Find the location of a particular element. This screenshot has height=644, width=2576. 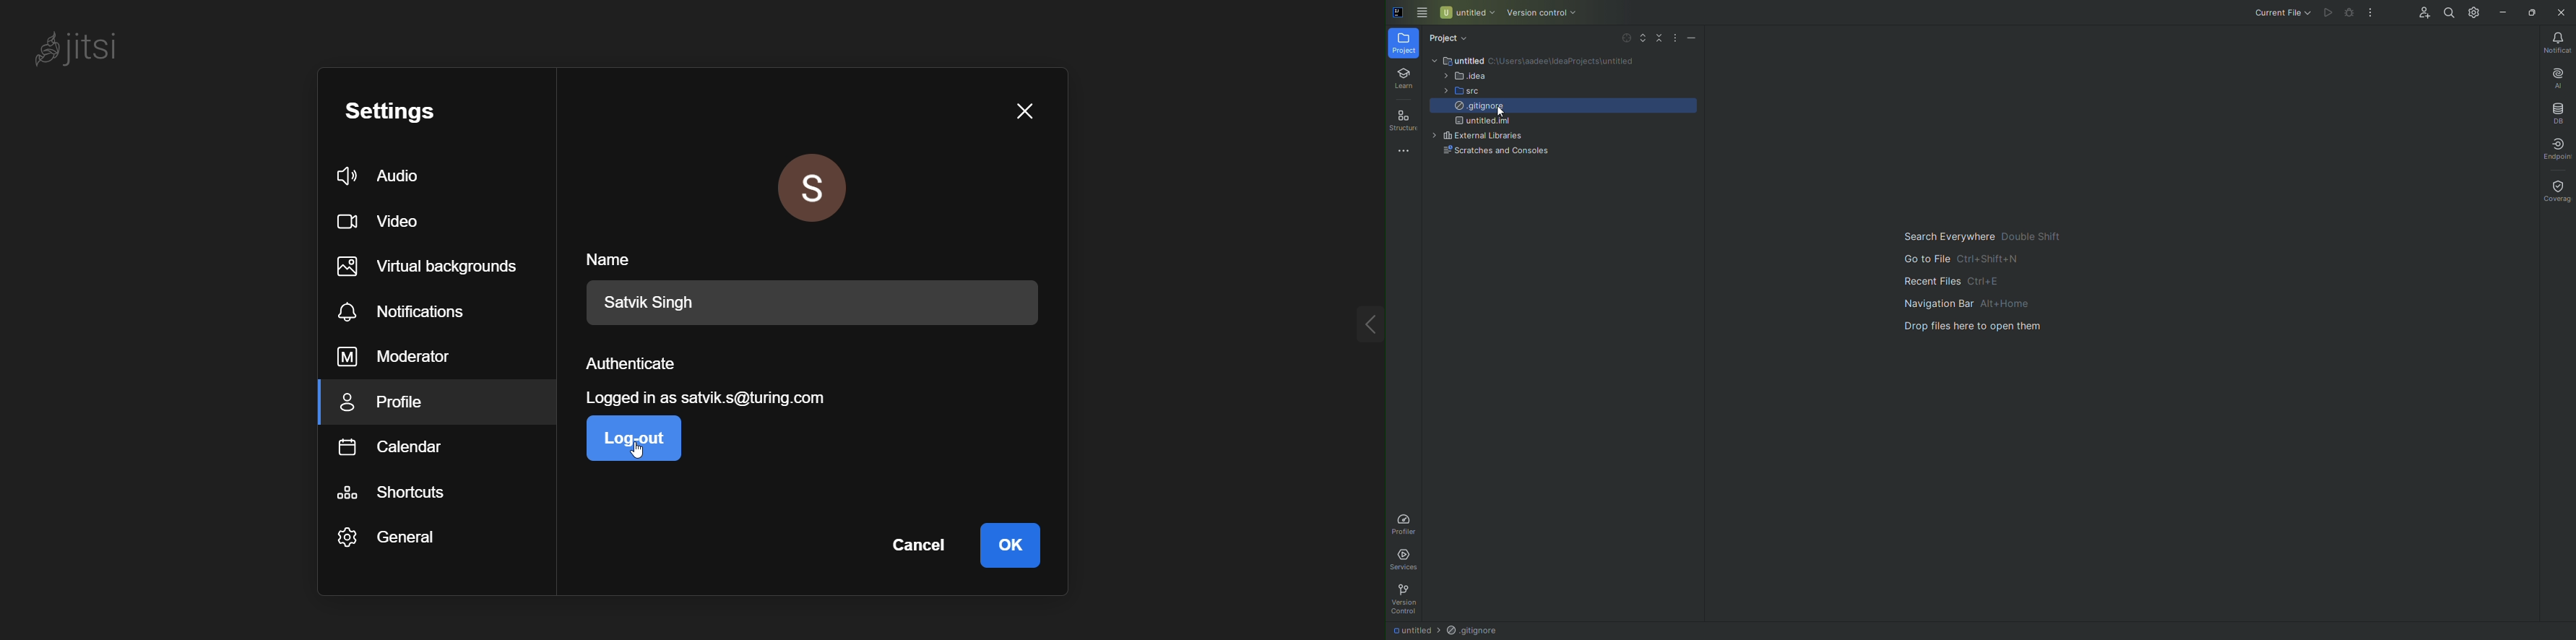

Ok is located at coordinates (1013, 544).